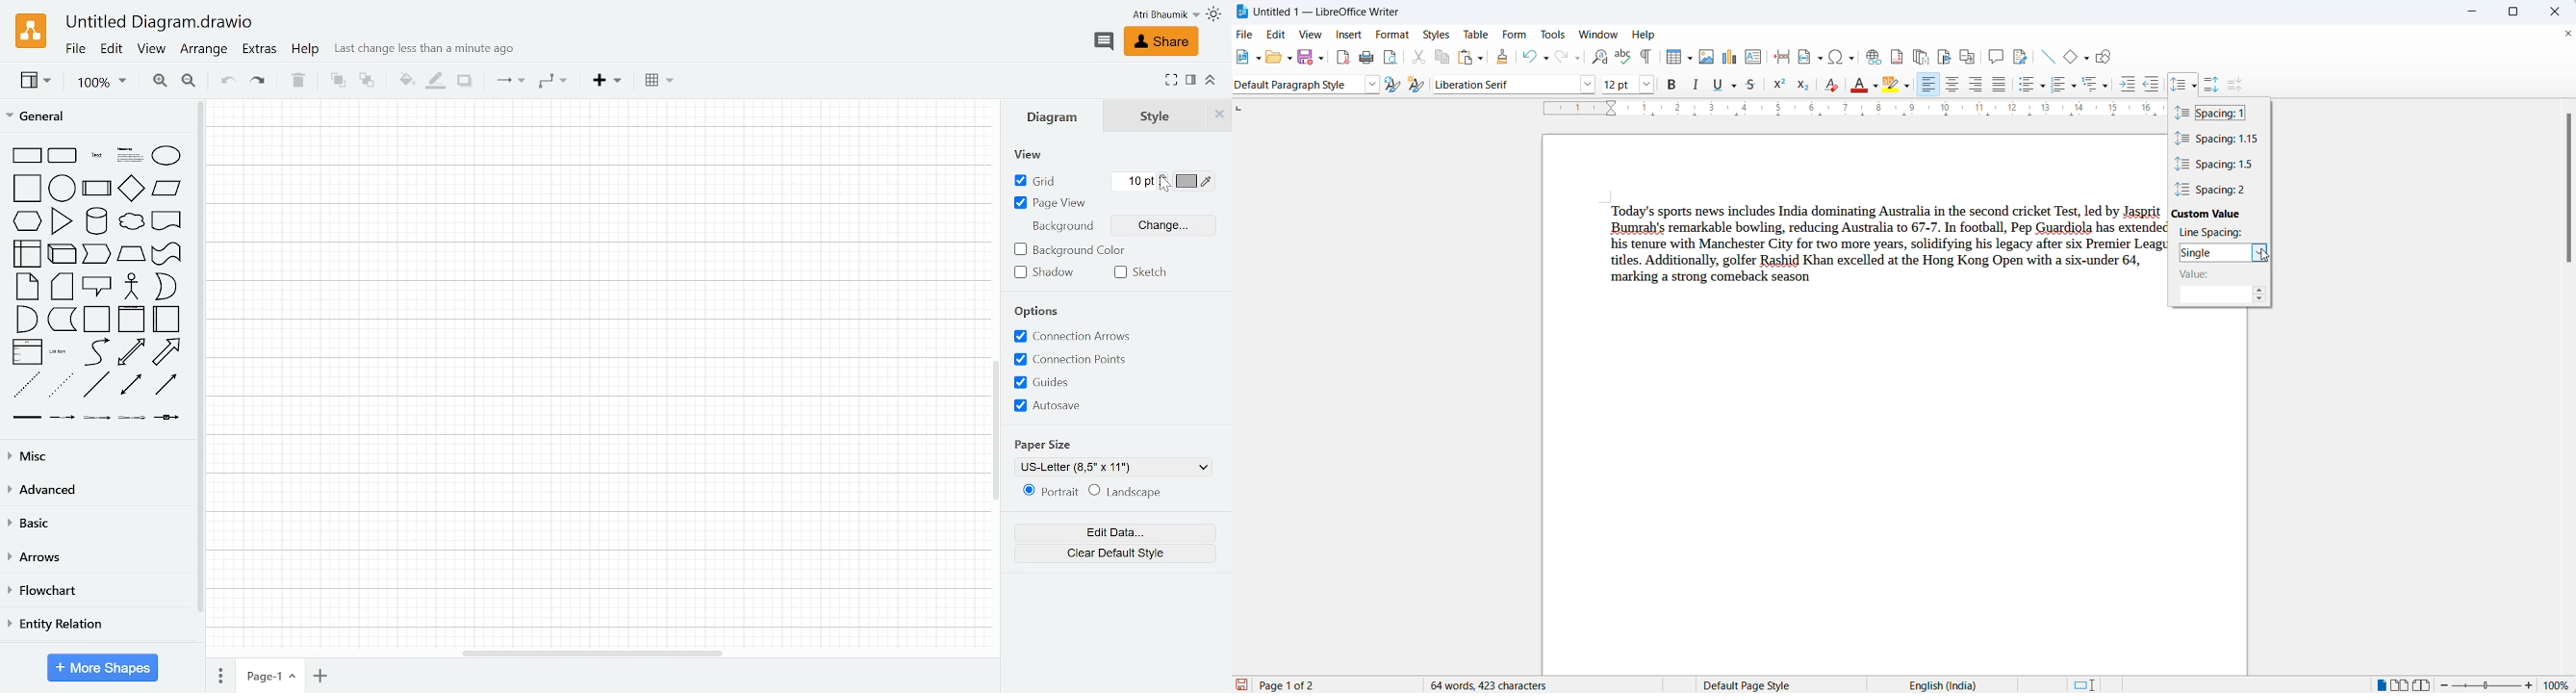  What do you see at coordinates (164, 22) in the screenshot?
I see `Current window` at bounding box center [164, 22].